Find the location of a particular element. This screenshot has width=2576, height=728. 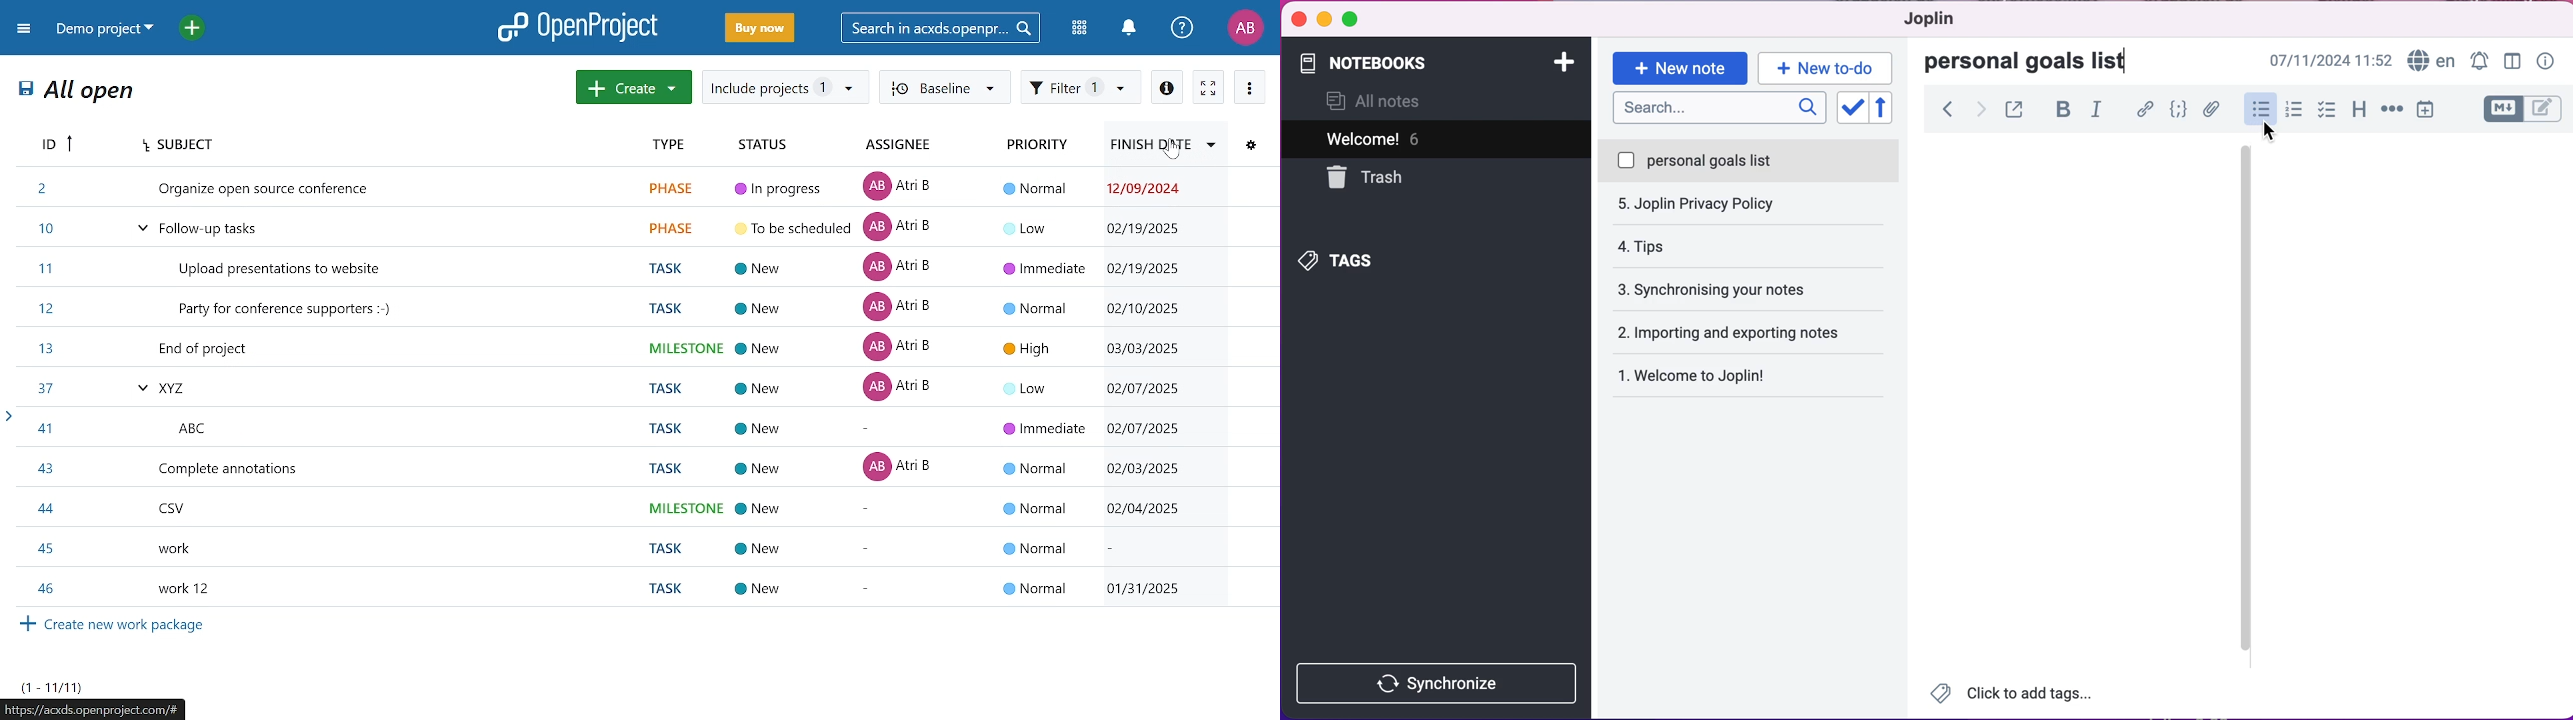

note properties is located at coordinates (2546, 59).